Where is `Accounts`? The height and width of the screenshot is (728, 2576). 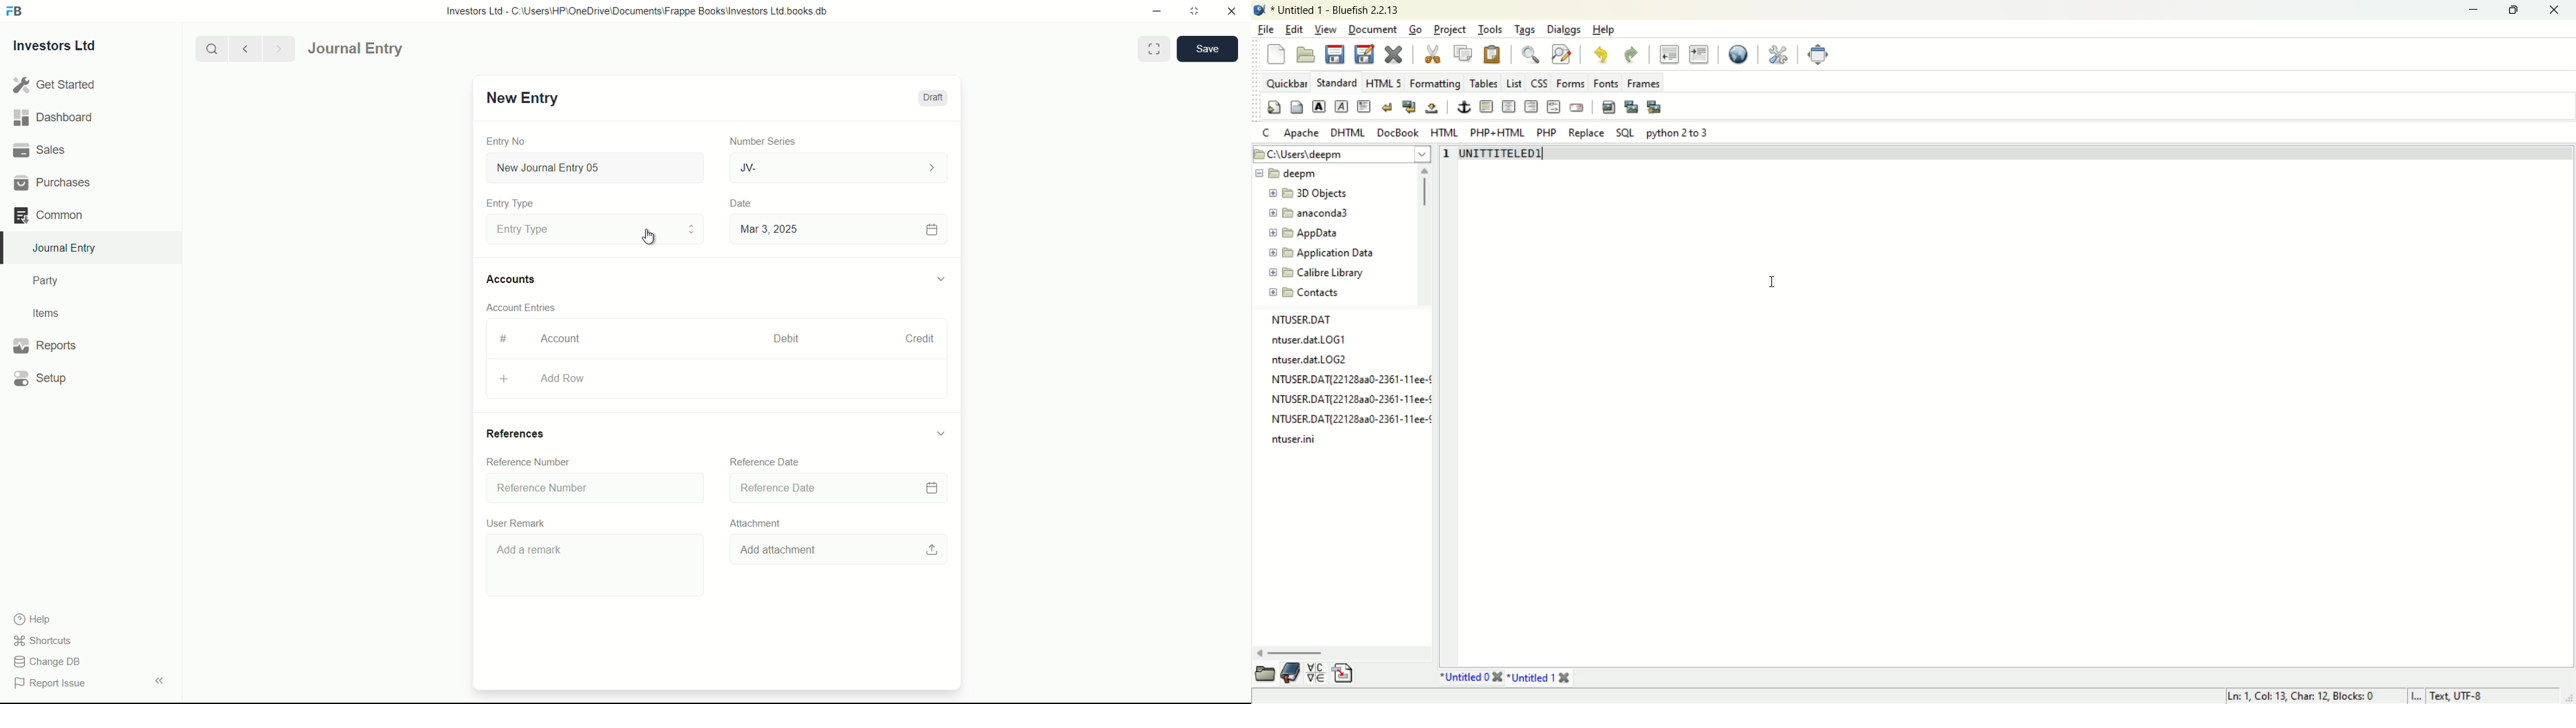 Accounts is located at coordinates (514, 280).